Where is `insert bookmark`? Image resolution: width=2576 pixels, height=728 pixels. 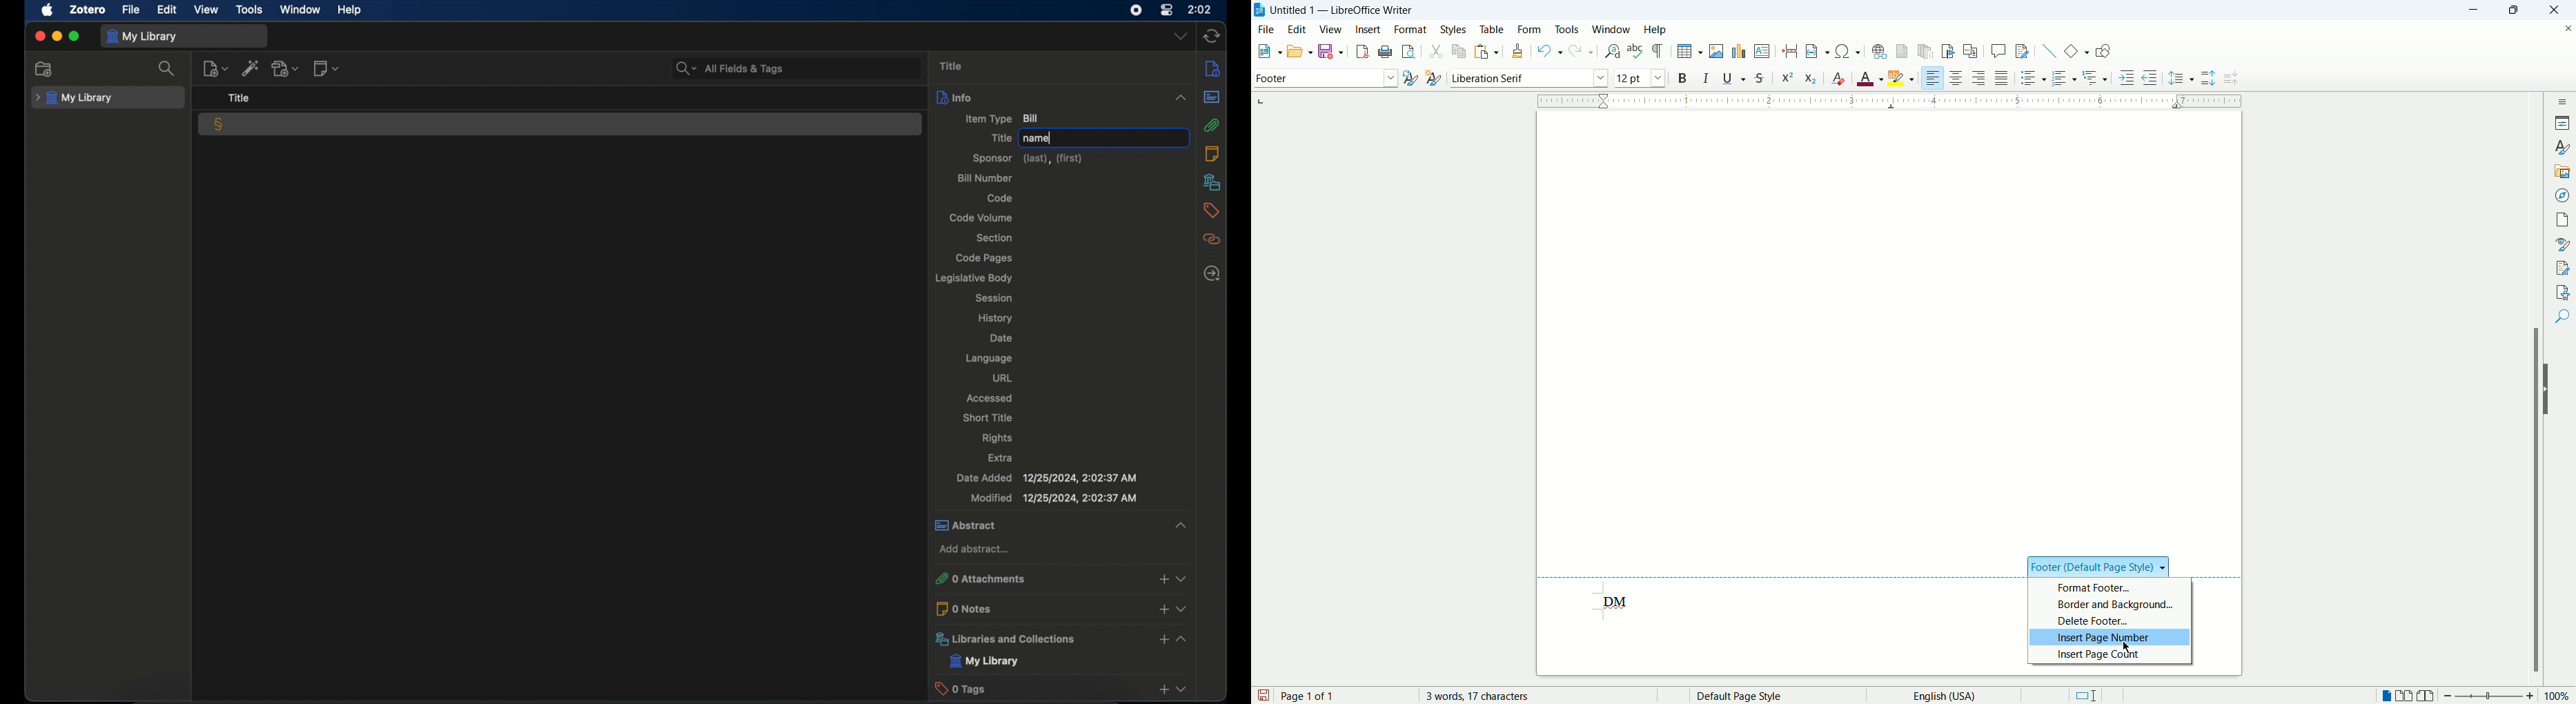
insert bookmark is located at coordinates (1951, 51).